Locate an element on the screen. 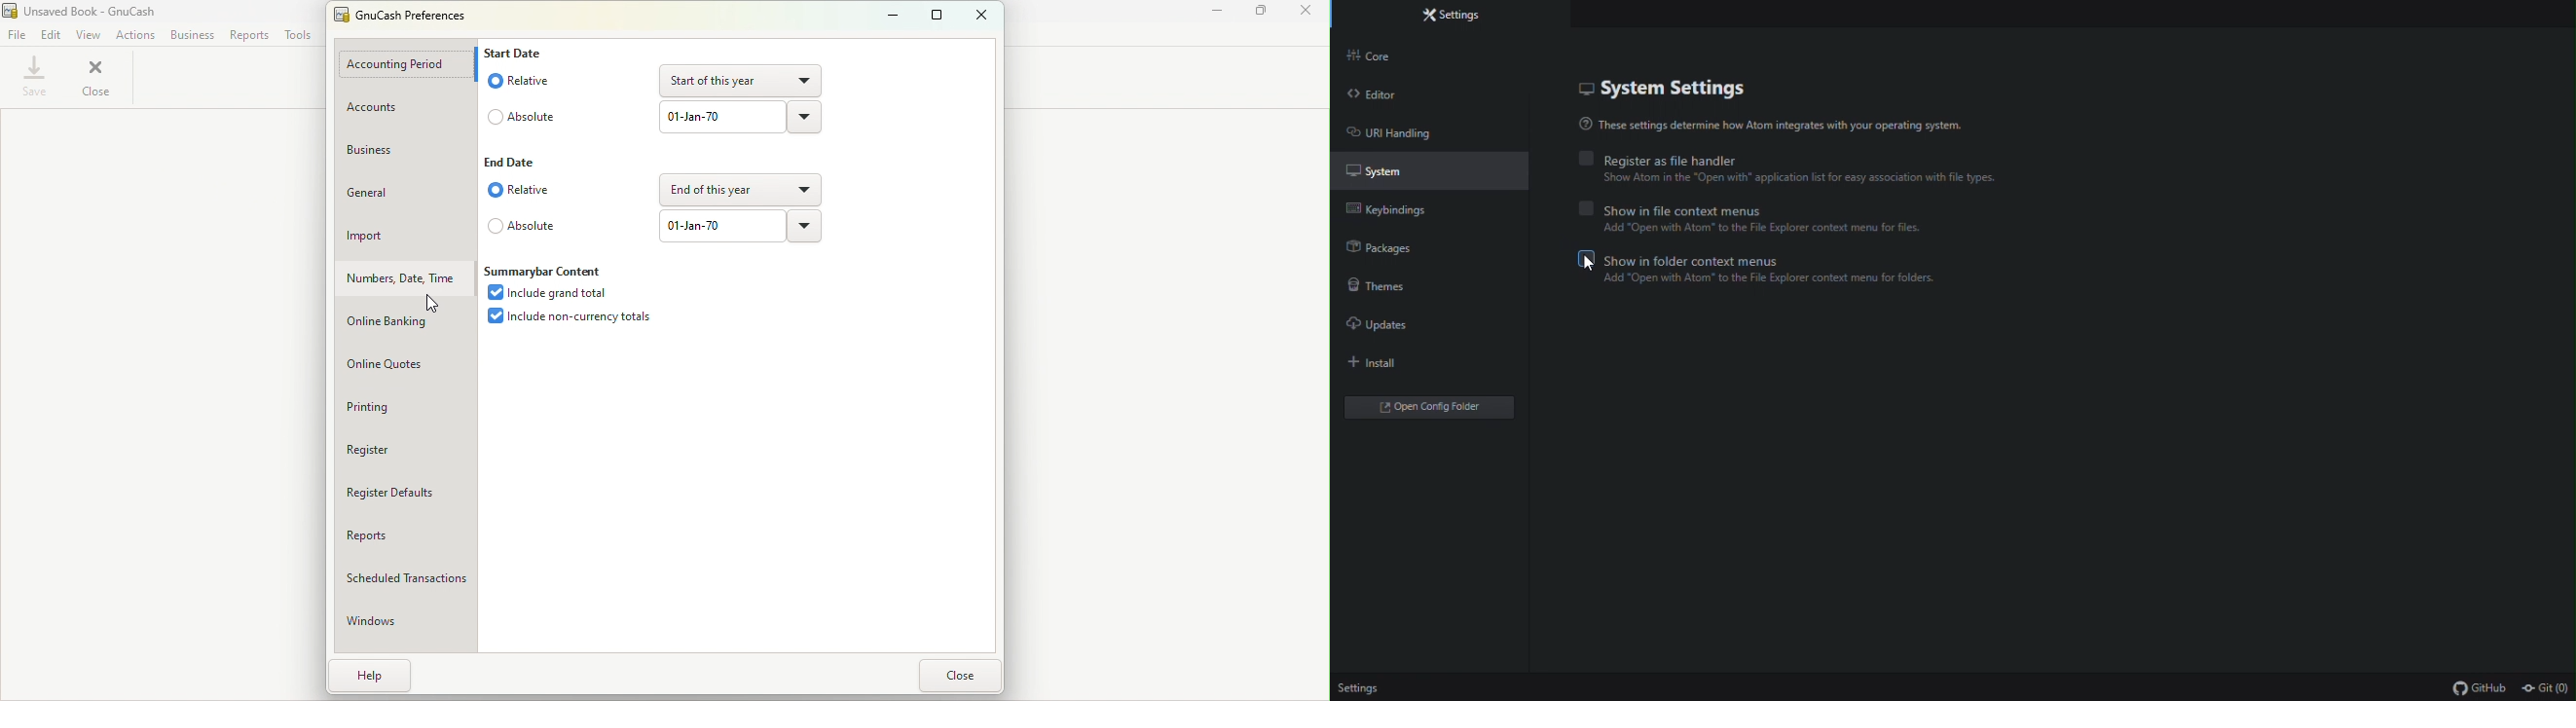 The height and width of the screenshot is (728, 2576). System settings is located at coordinates (1672, 90).